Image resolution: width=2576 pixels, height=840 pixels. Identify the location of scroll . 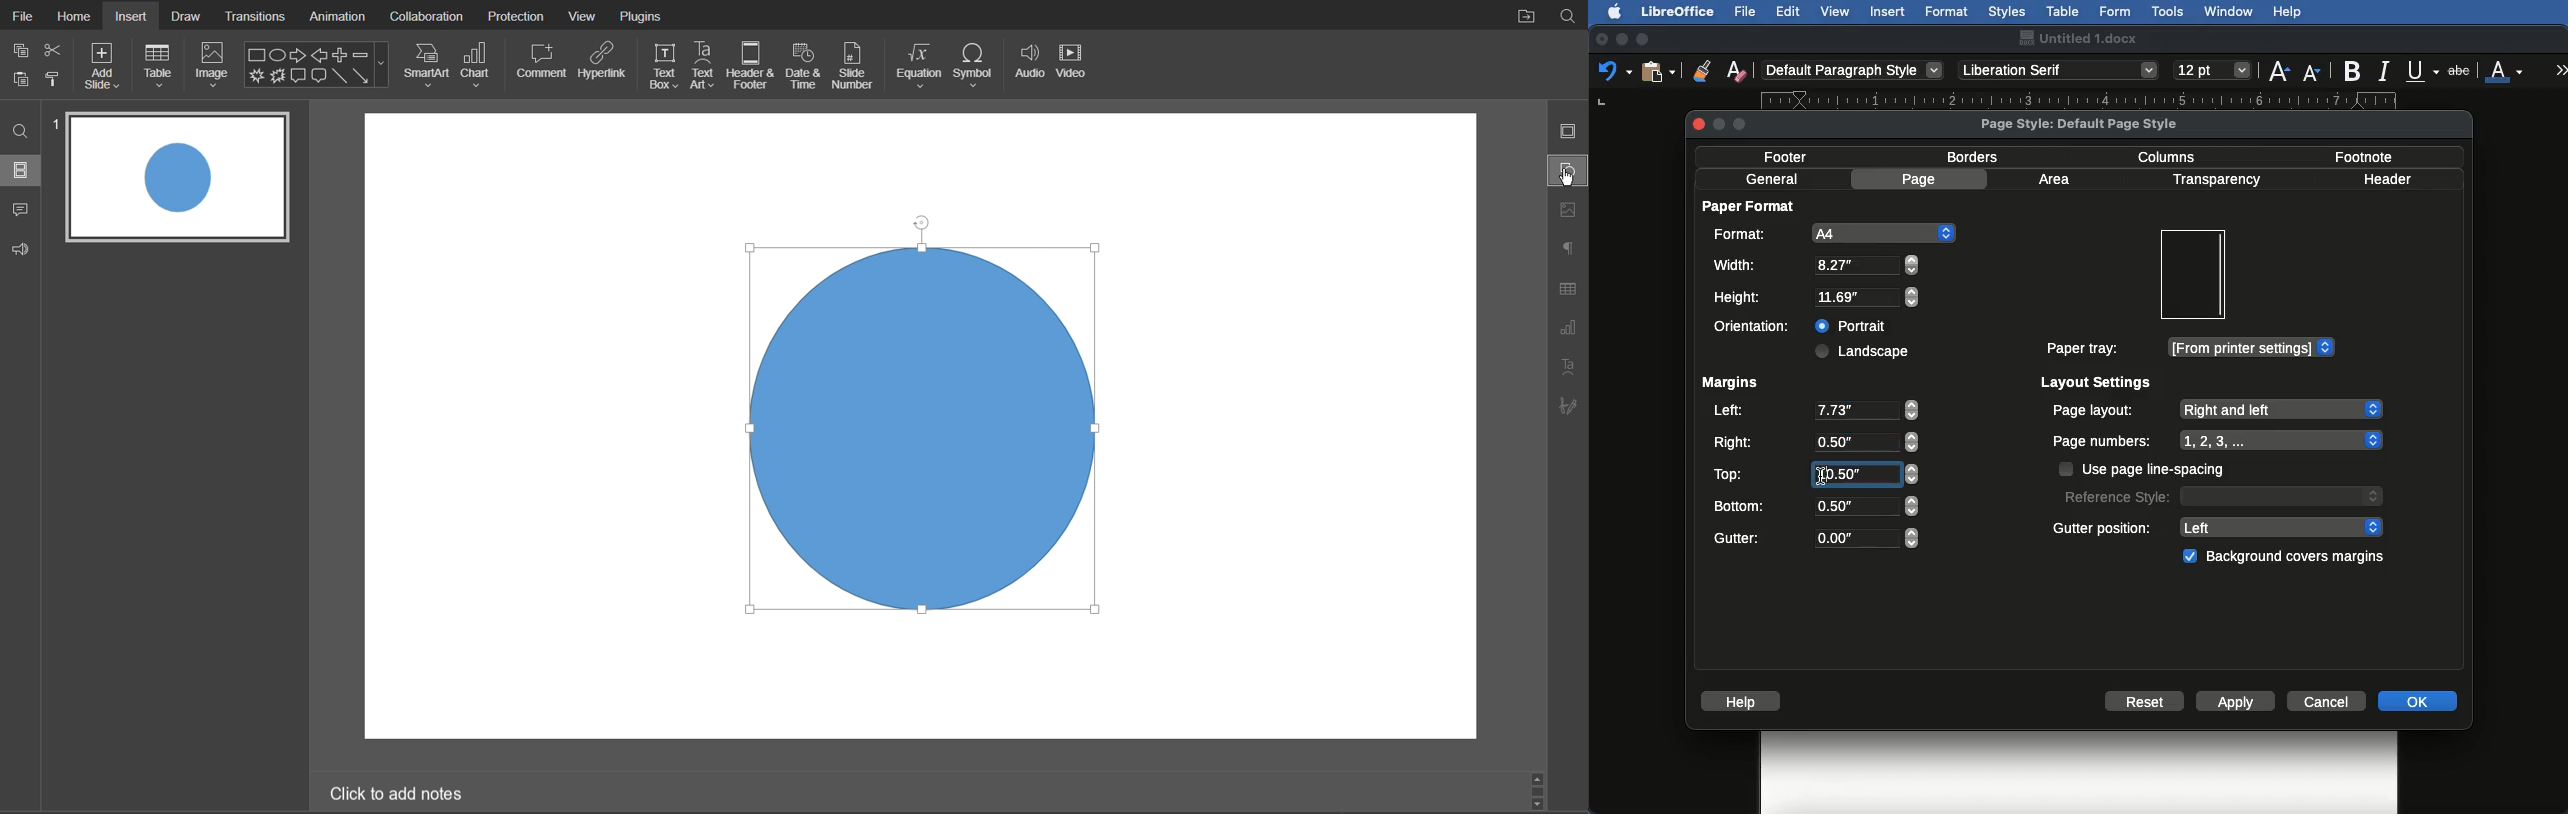
(1539, 803).